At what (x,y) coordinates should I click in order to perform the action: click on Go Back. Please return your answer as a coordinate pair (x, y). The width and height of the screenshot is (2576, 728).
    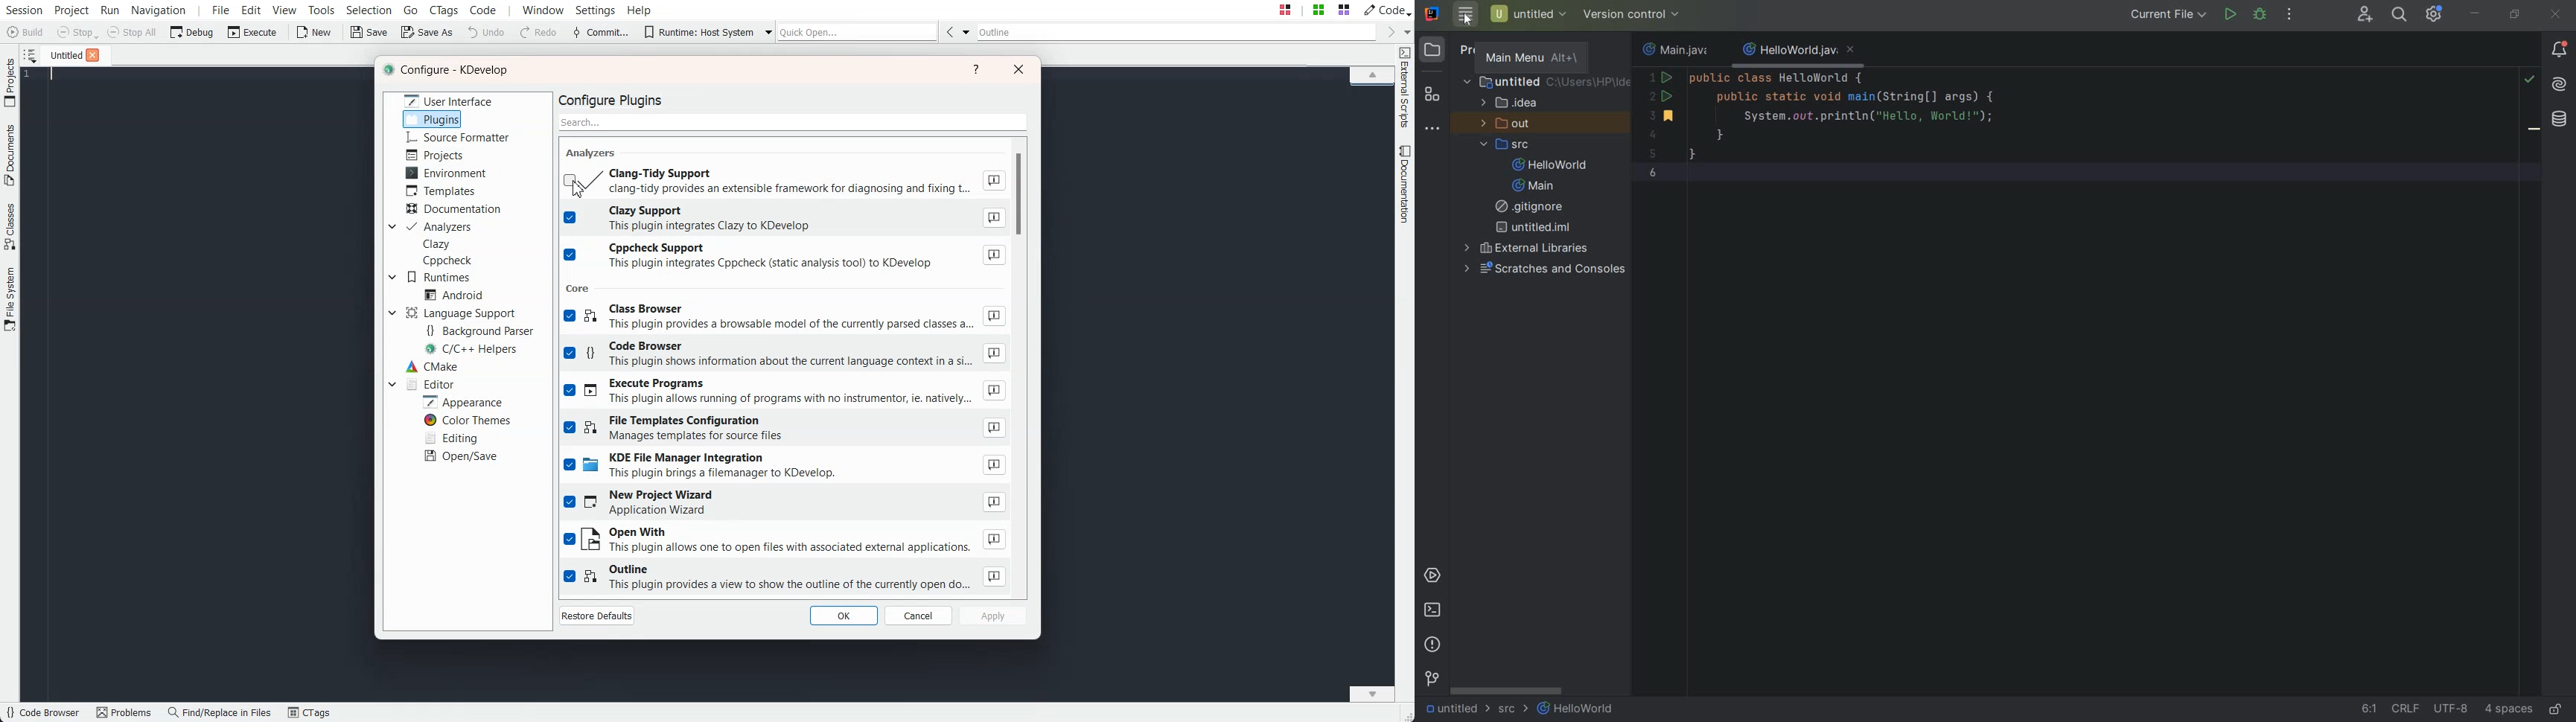
    Looking at the image, I should click on (949, 31).